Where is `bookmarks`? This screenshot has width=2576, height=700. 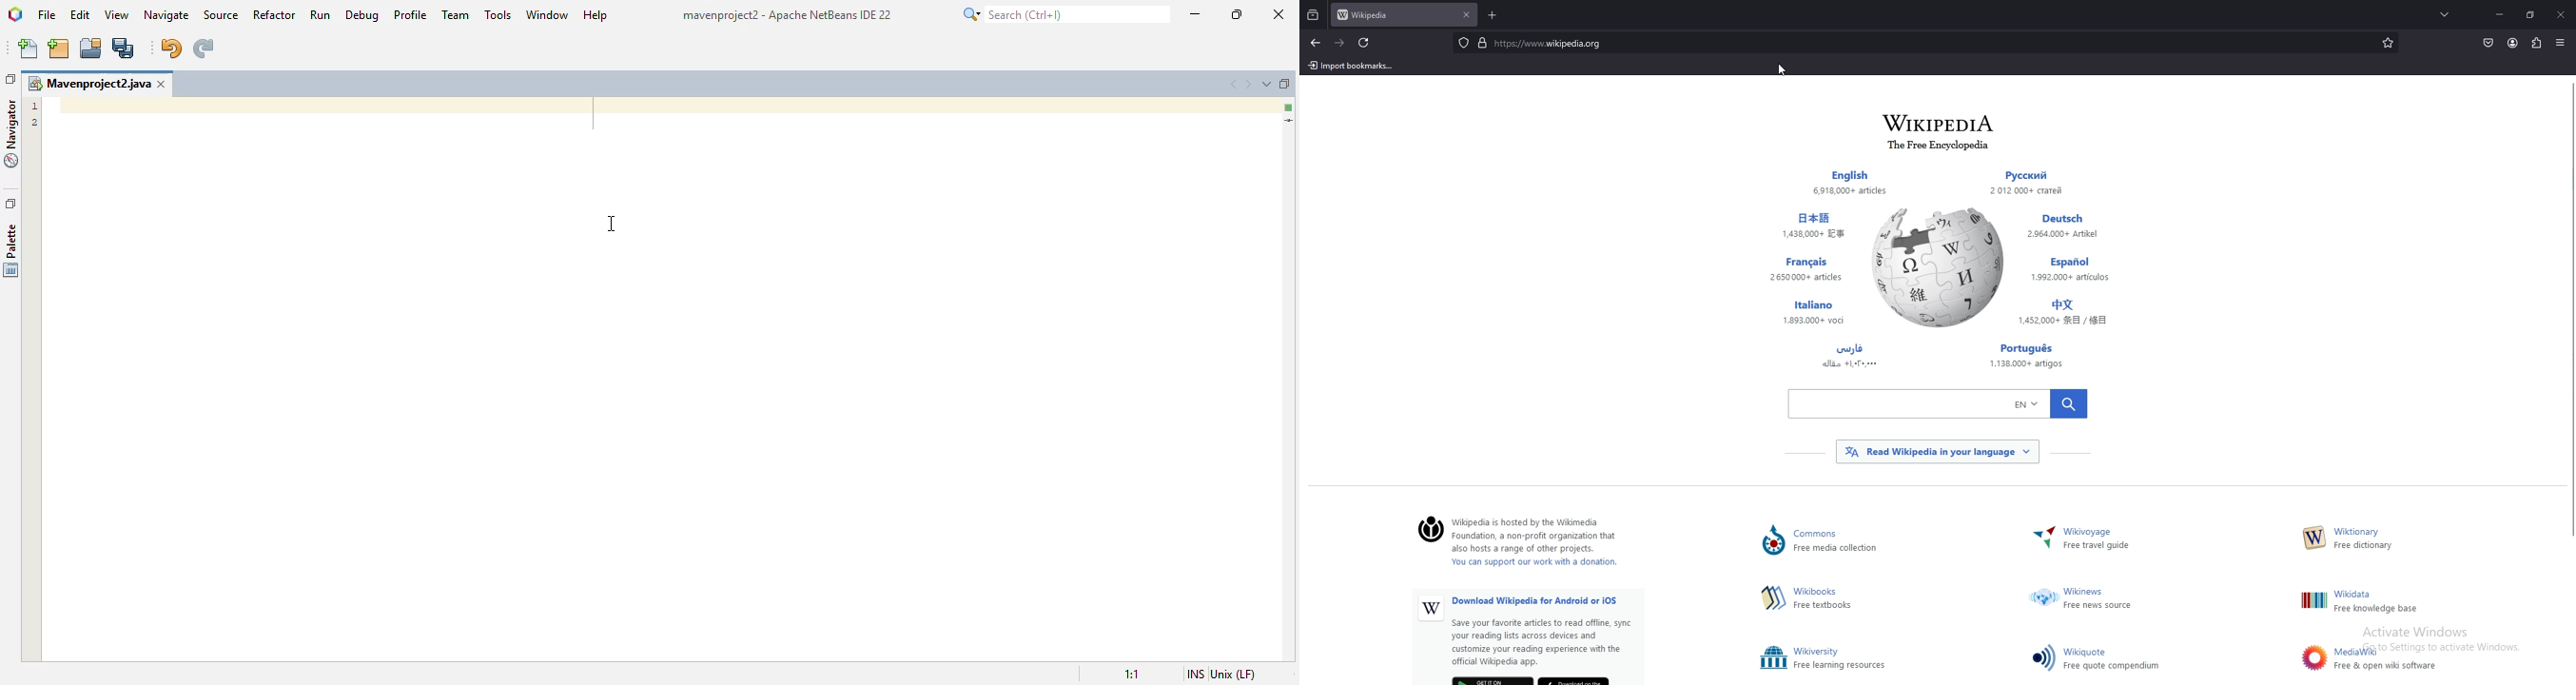 bookmarks is located at coordinates (2387, 43).